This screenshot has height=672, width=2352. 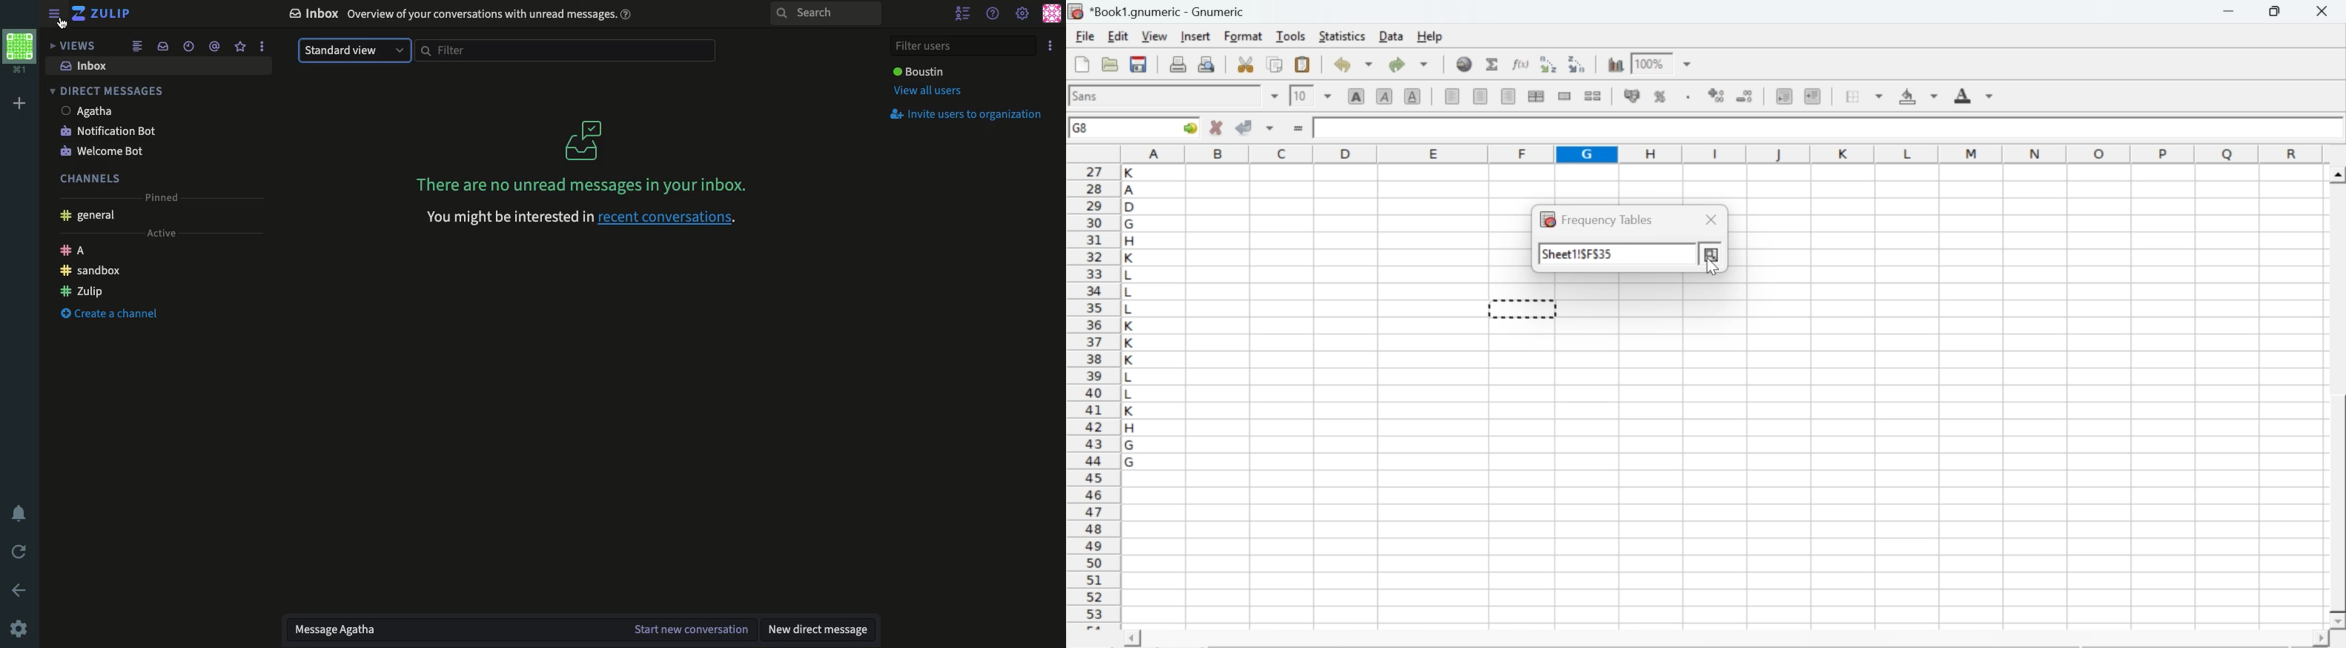 What do you see at coordinates (2276, 12) in the screenshot?
I see `restore down` at bounding box center [2276, 12].